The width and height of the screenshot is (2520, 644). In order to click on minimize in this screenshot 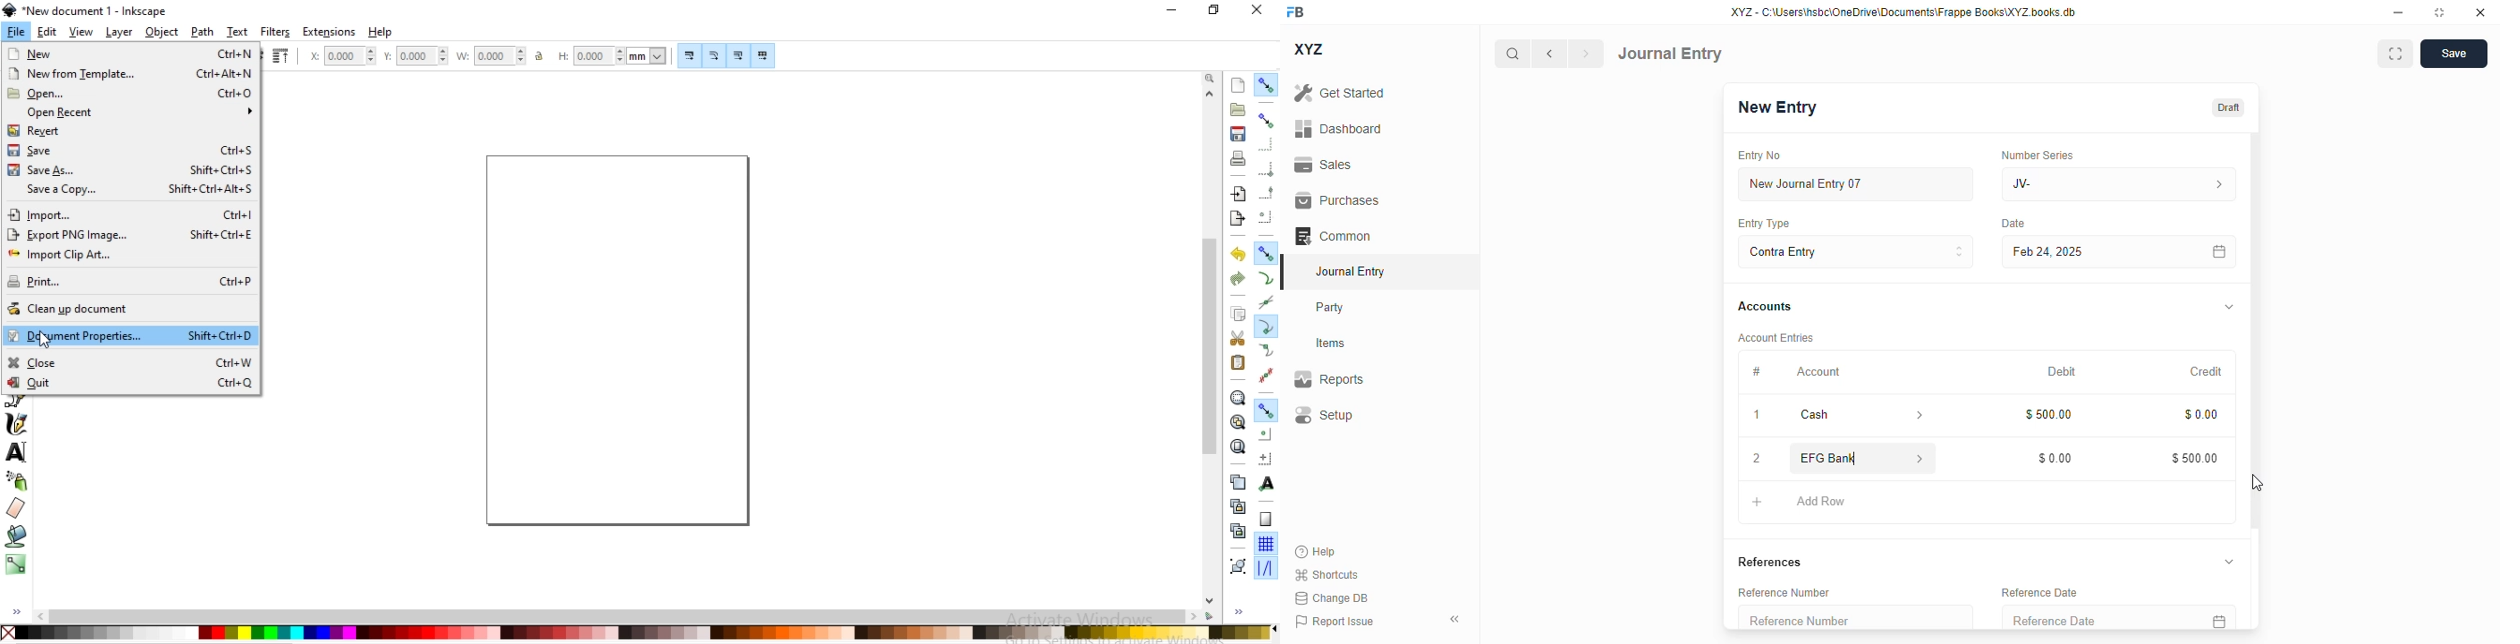, I will do `click(2399, 13)`.